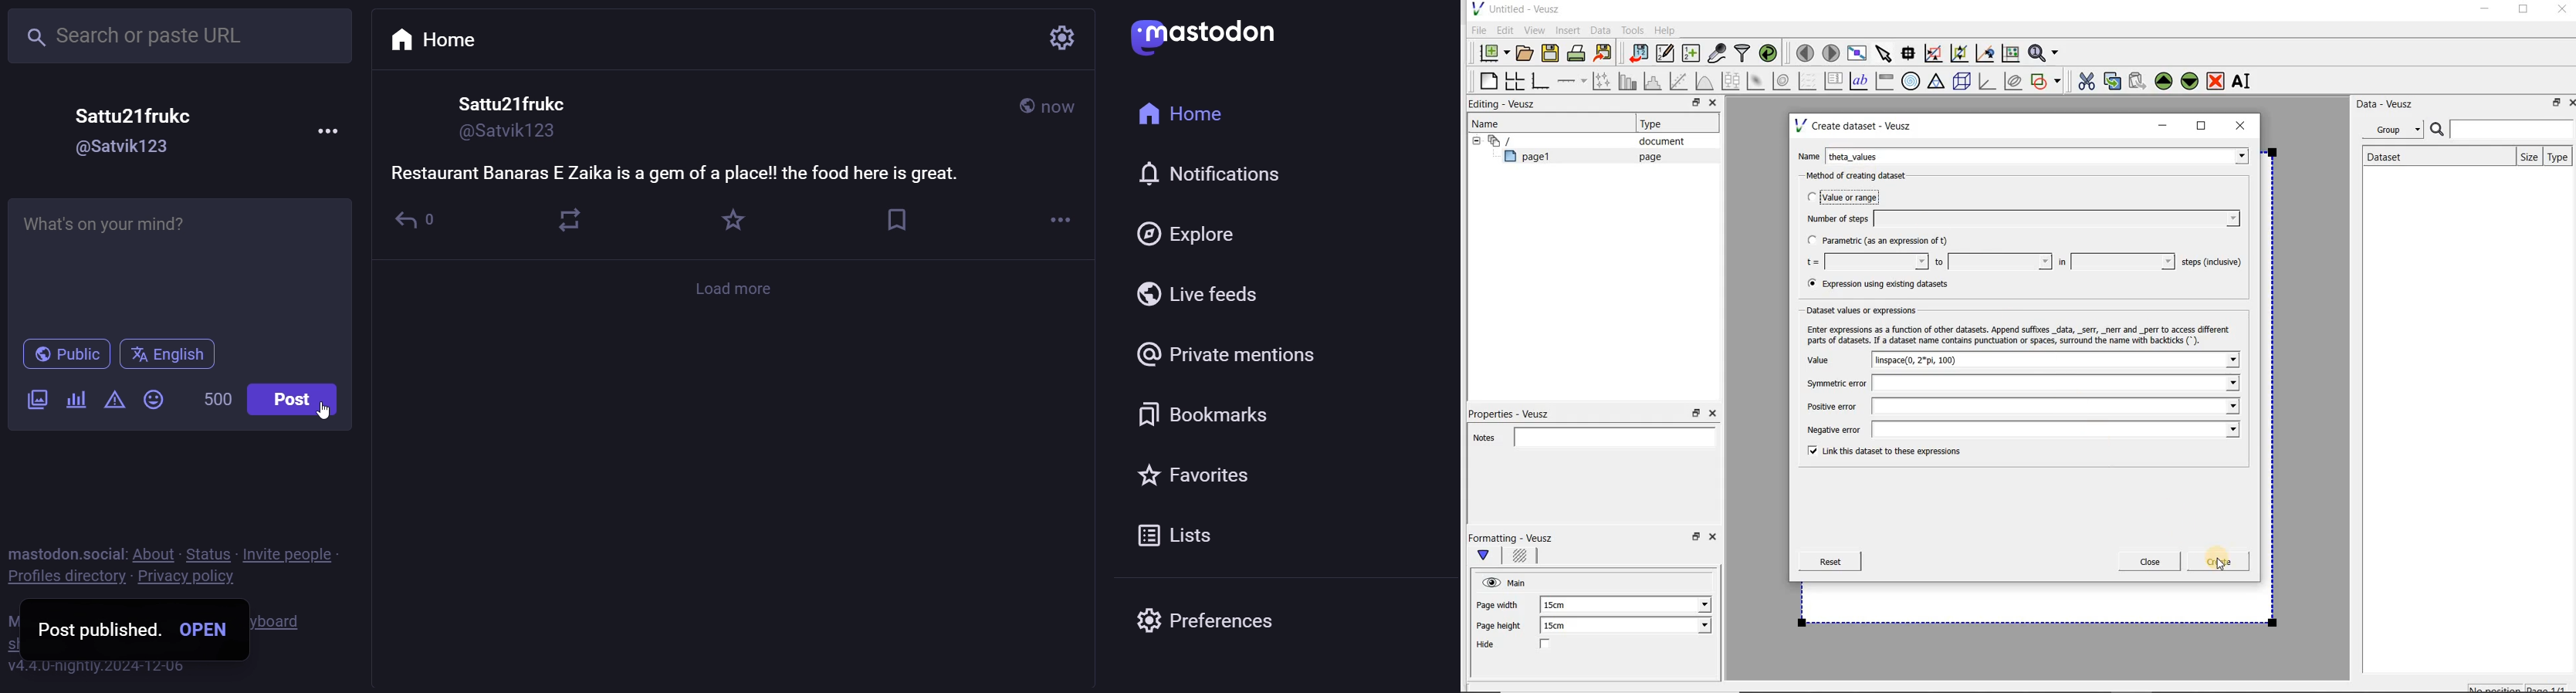 The image size is (2576, 700). Describe the element at coordinates (1864, 262) in the screenshot. I see `t= ` at that location.